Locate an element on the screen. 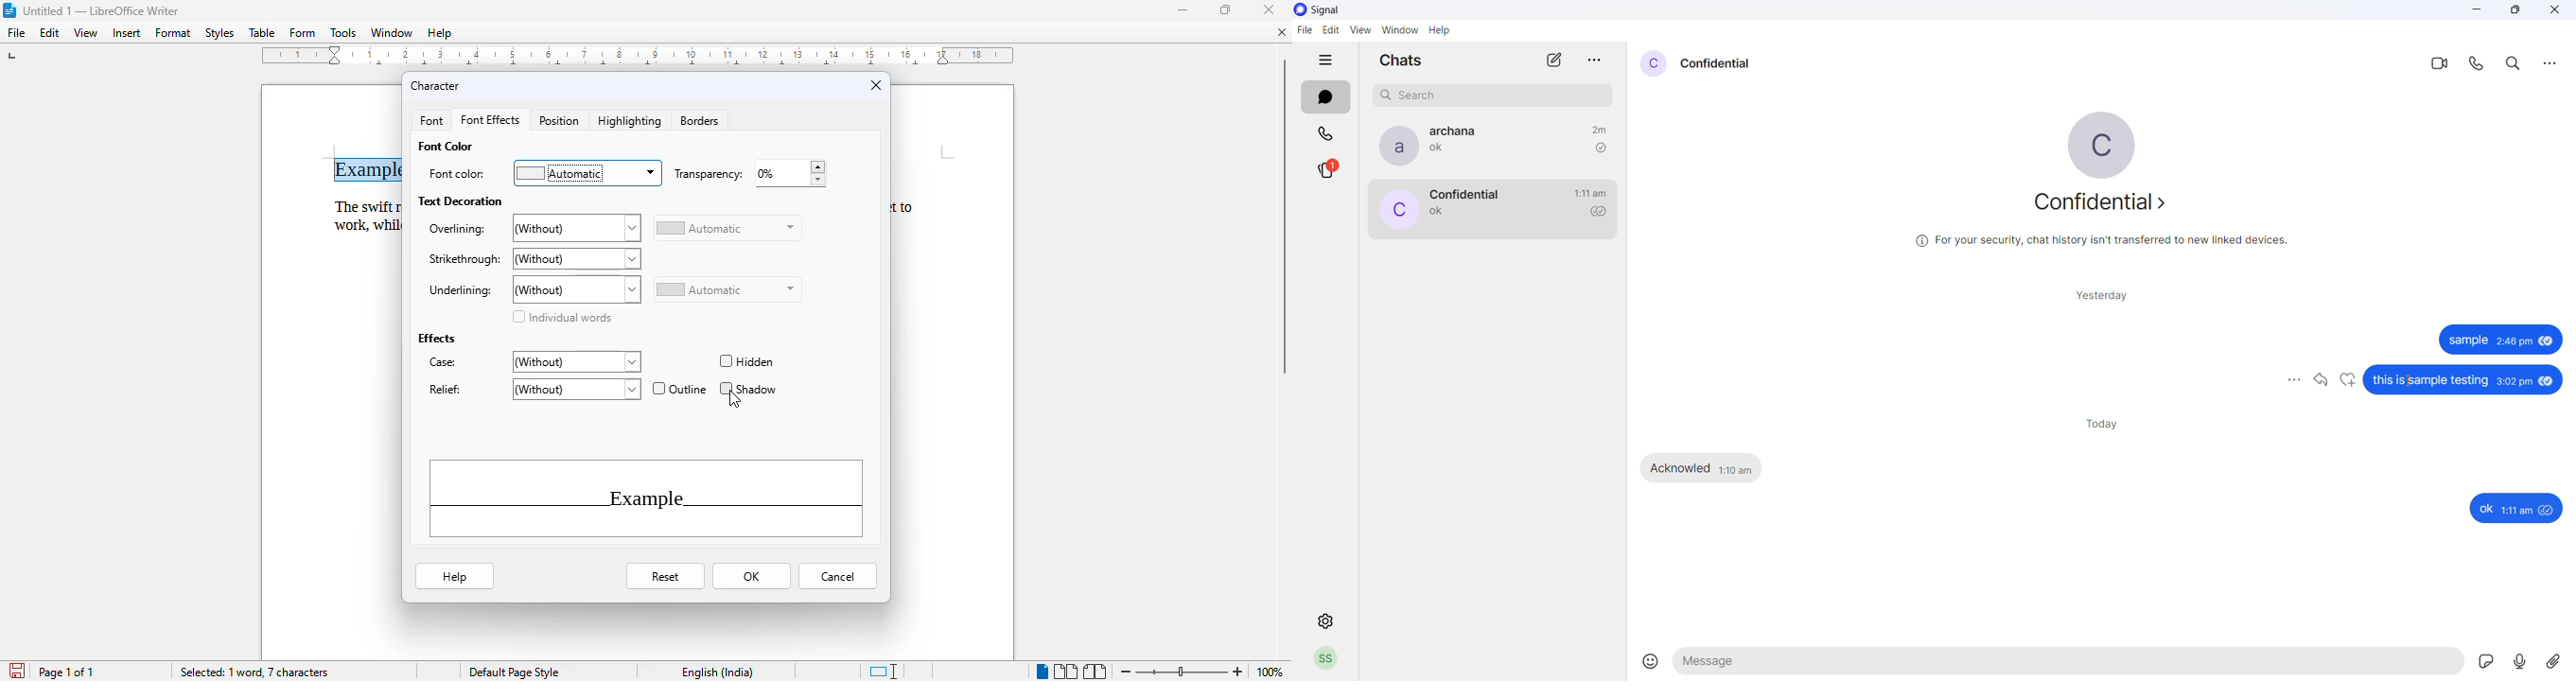 Image resolution: width=2576 pixels, height=700 pixels. security related text is located at coordinates (2113, 244).